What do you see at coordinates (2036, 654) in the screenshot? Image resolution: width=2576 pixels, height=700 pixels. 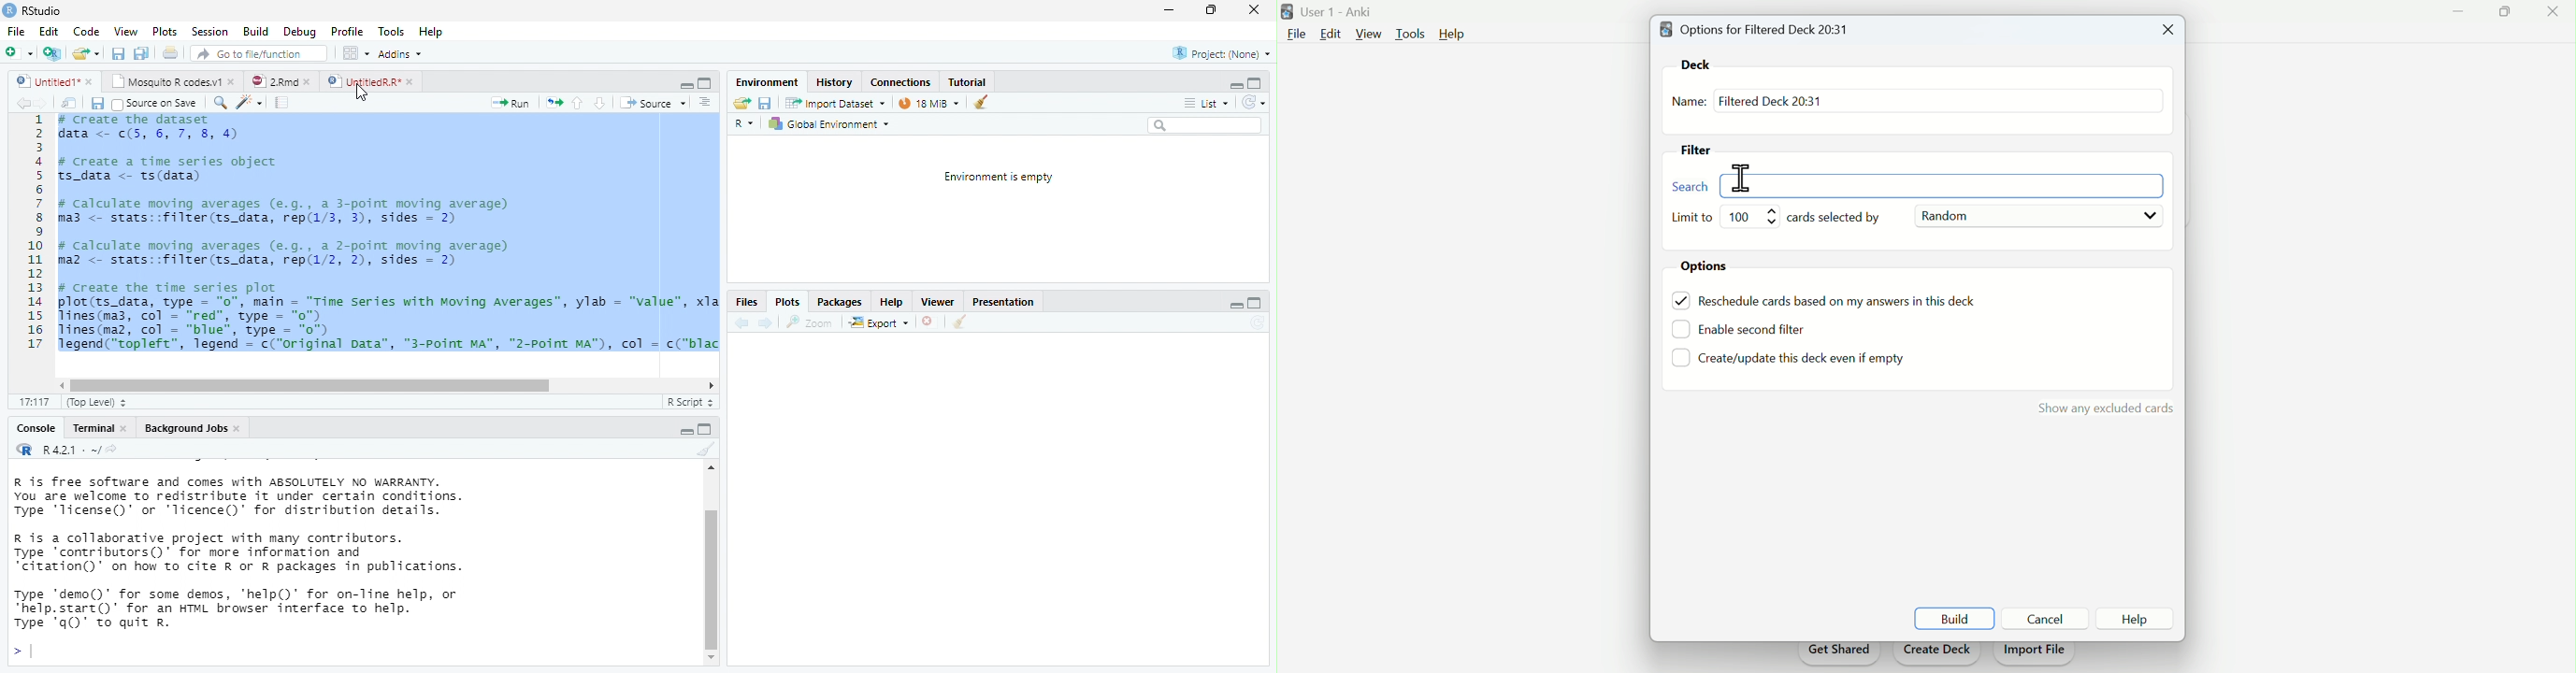 I see `Import file` at bounding box center [2036, 654].